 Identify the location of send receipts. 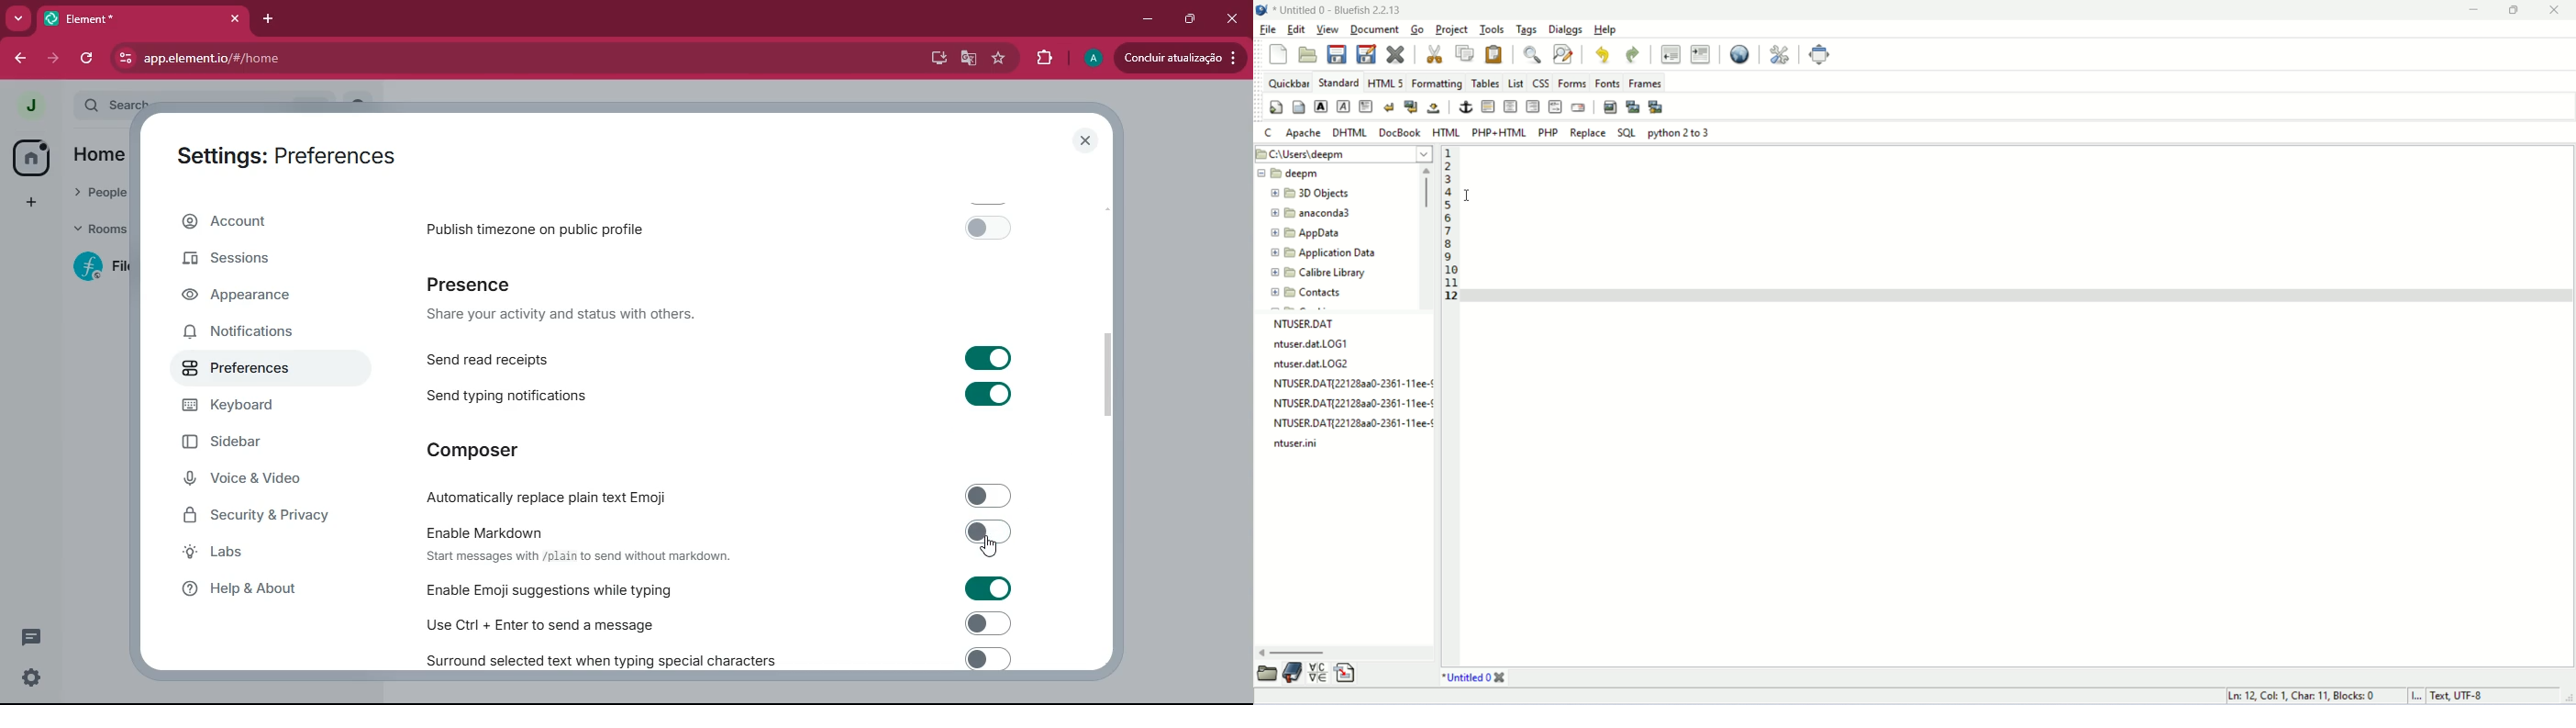
(723, 357).